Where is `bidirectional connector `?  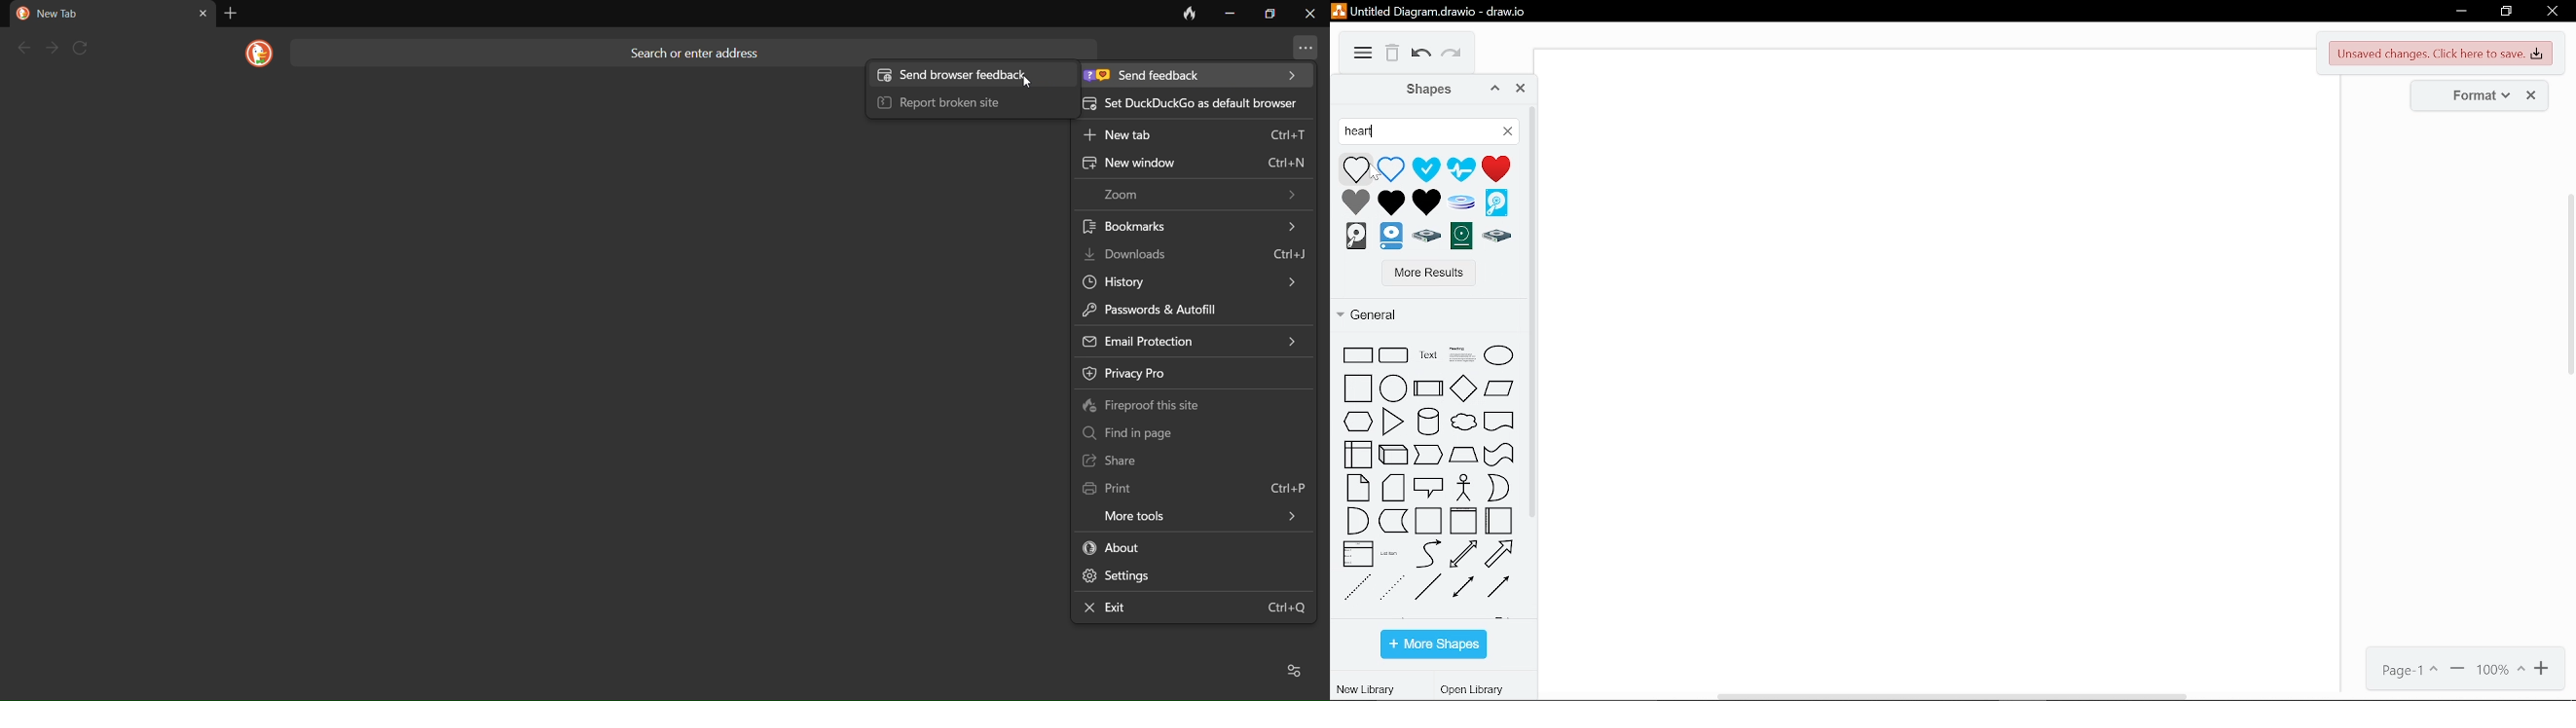 bidirectional connector  is located at coordinates (1464, 587).